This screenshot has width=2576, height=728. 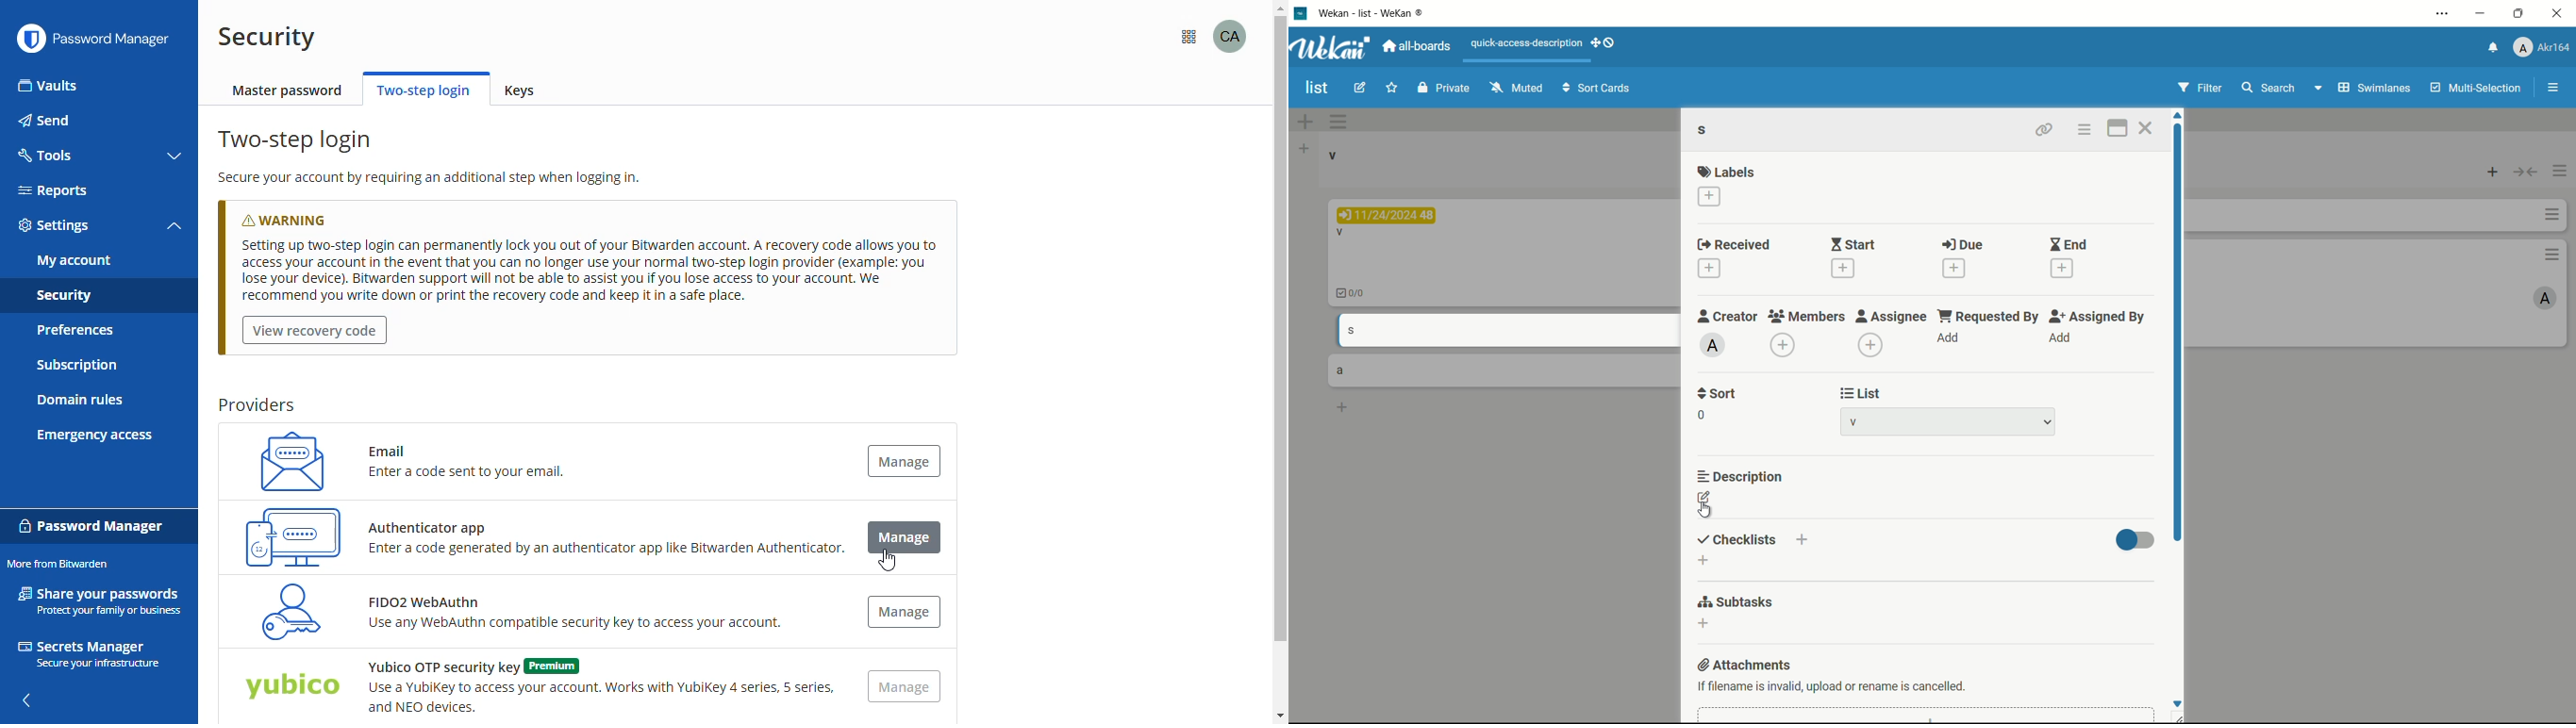 I want to click on private, so click(x=1443, y=87).